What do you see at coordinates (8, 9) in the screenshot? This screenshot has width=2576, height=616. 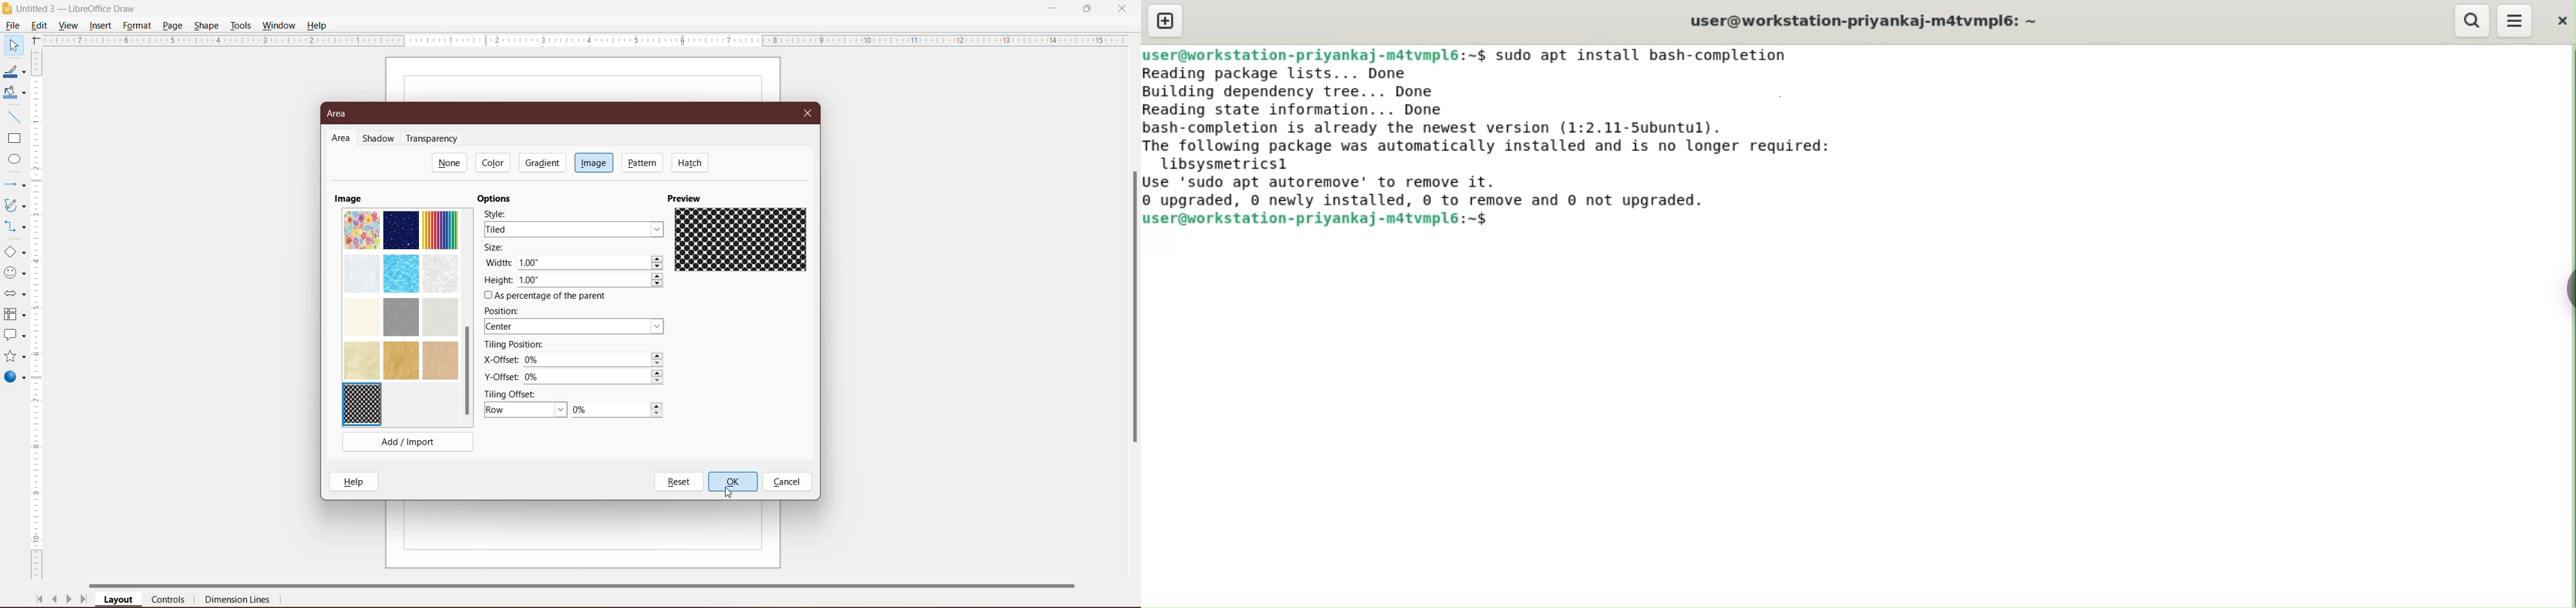 I see `Application Logo` at bounding box center [8, 9].